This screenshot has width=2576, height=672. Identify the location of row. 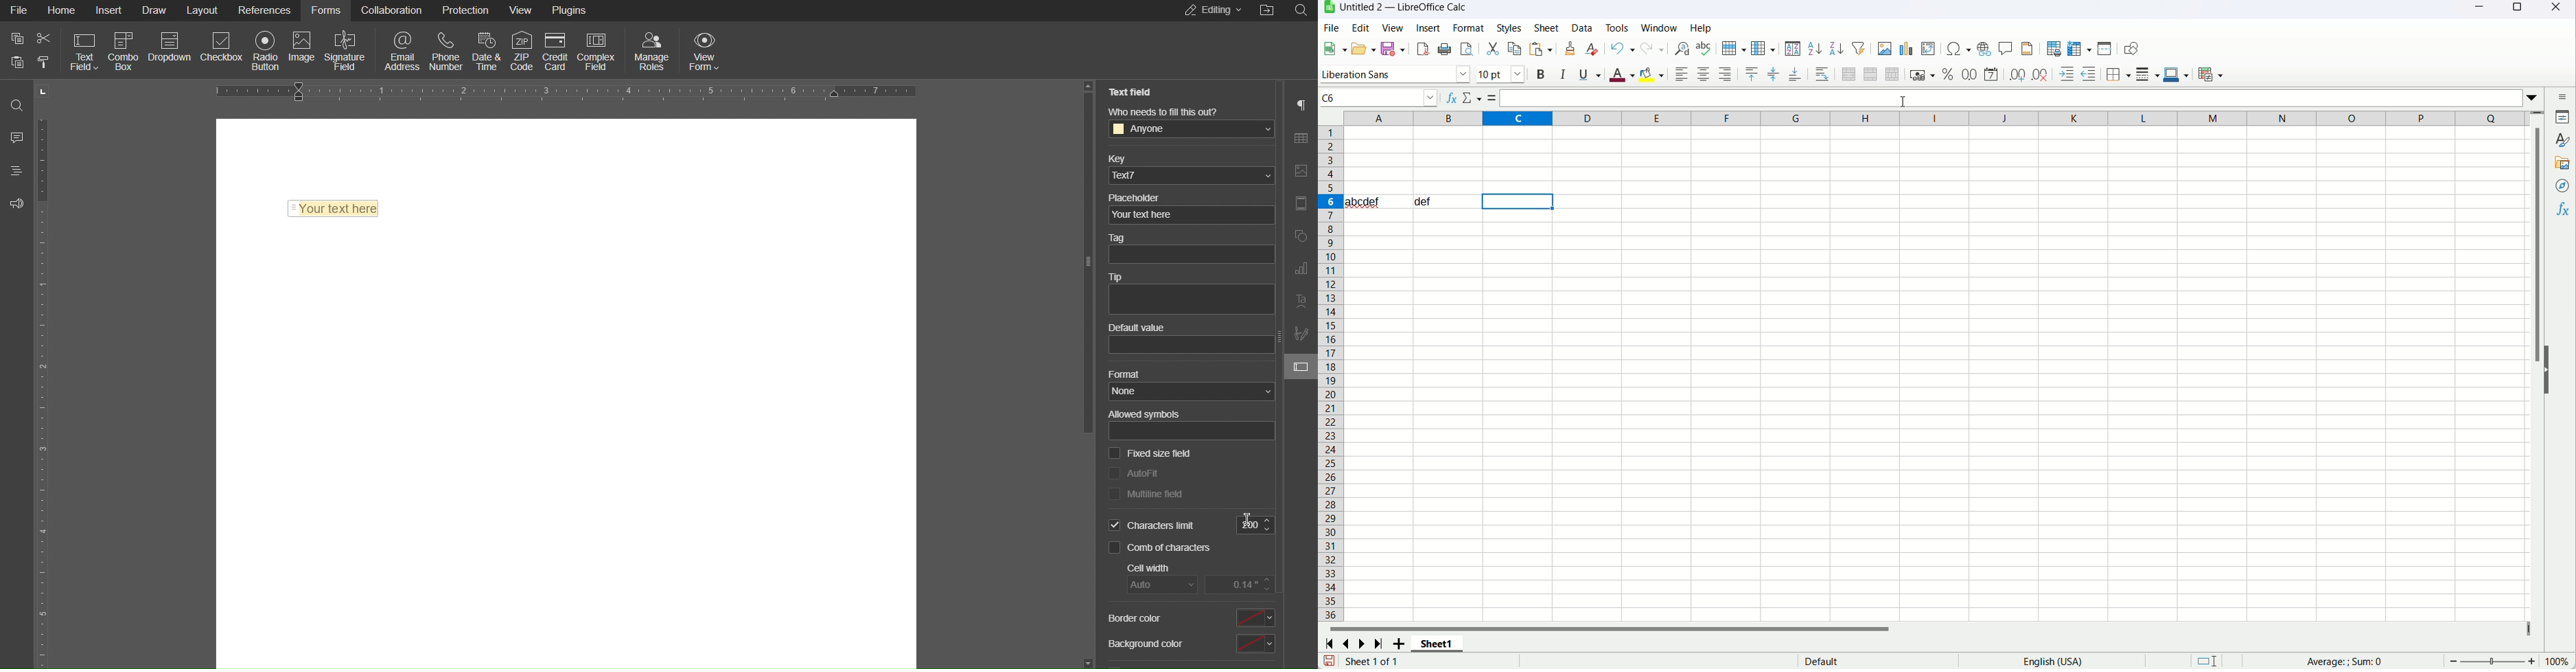
(1732, 48).